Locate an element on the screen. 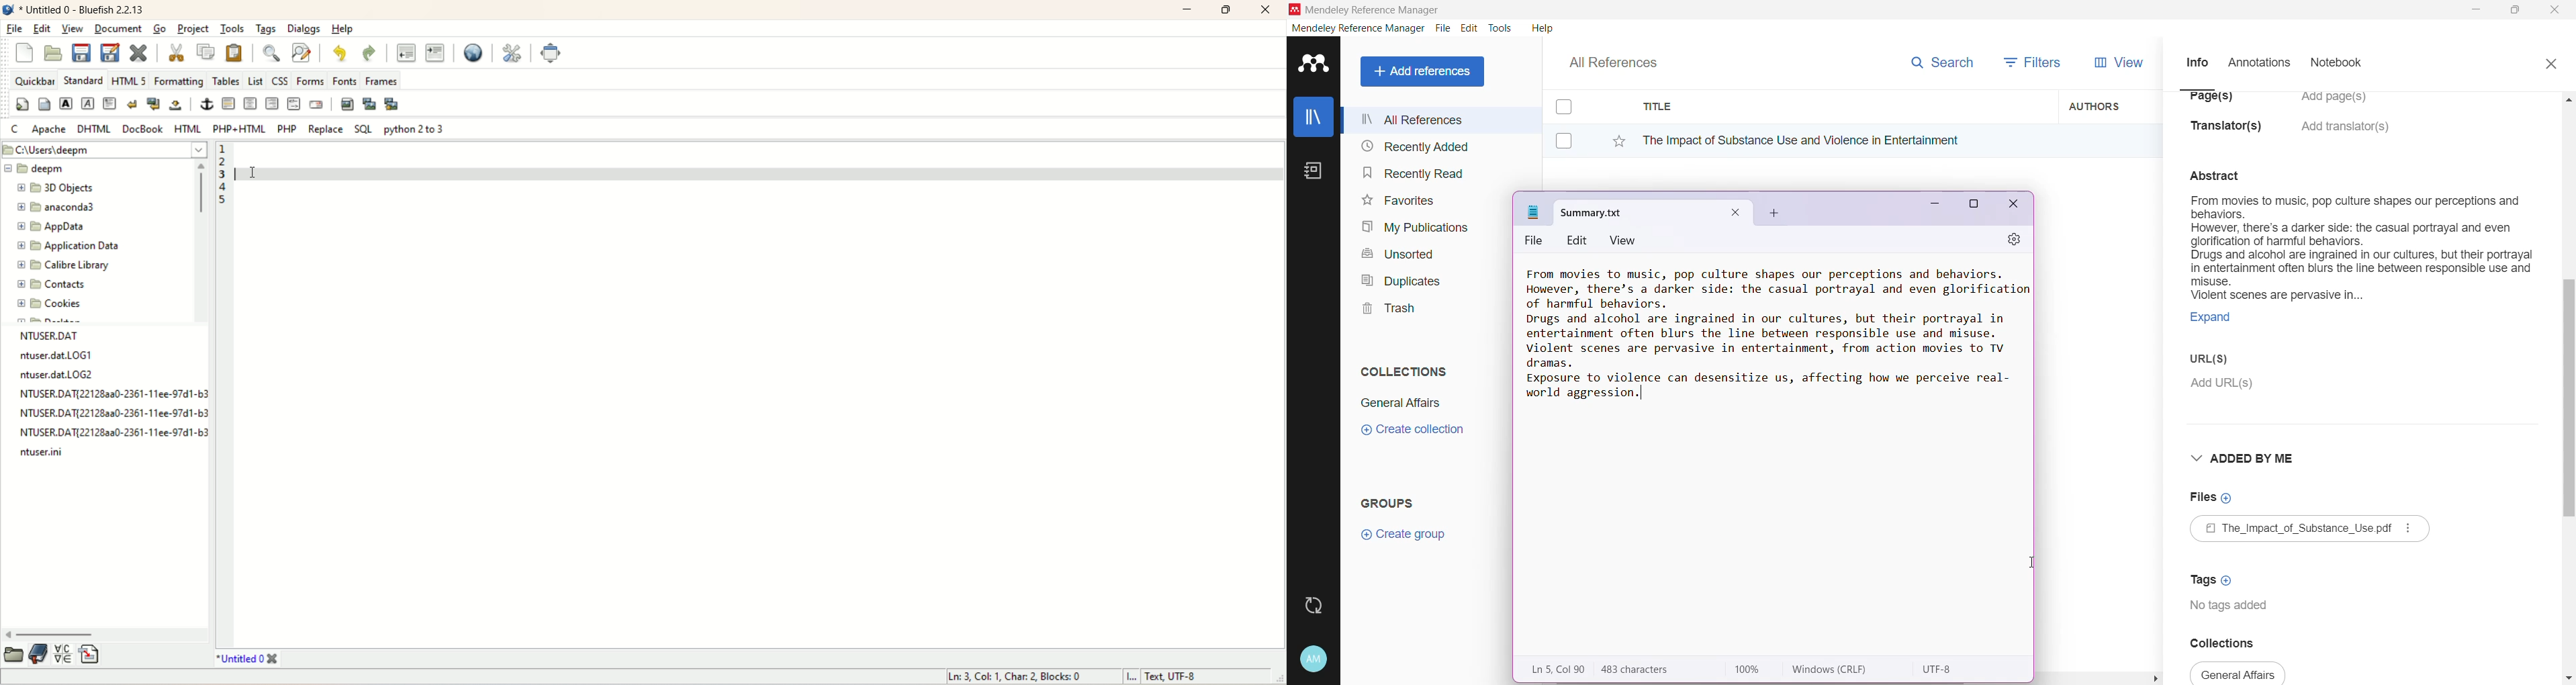 This screenshot has height=700, width=2576. forms is located at coordinates (310, 80).